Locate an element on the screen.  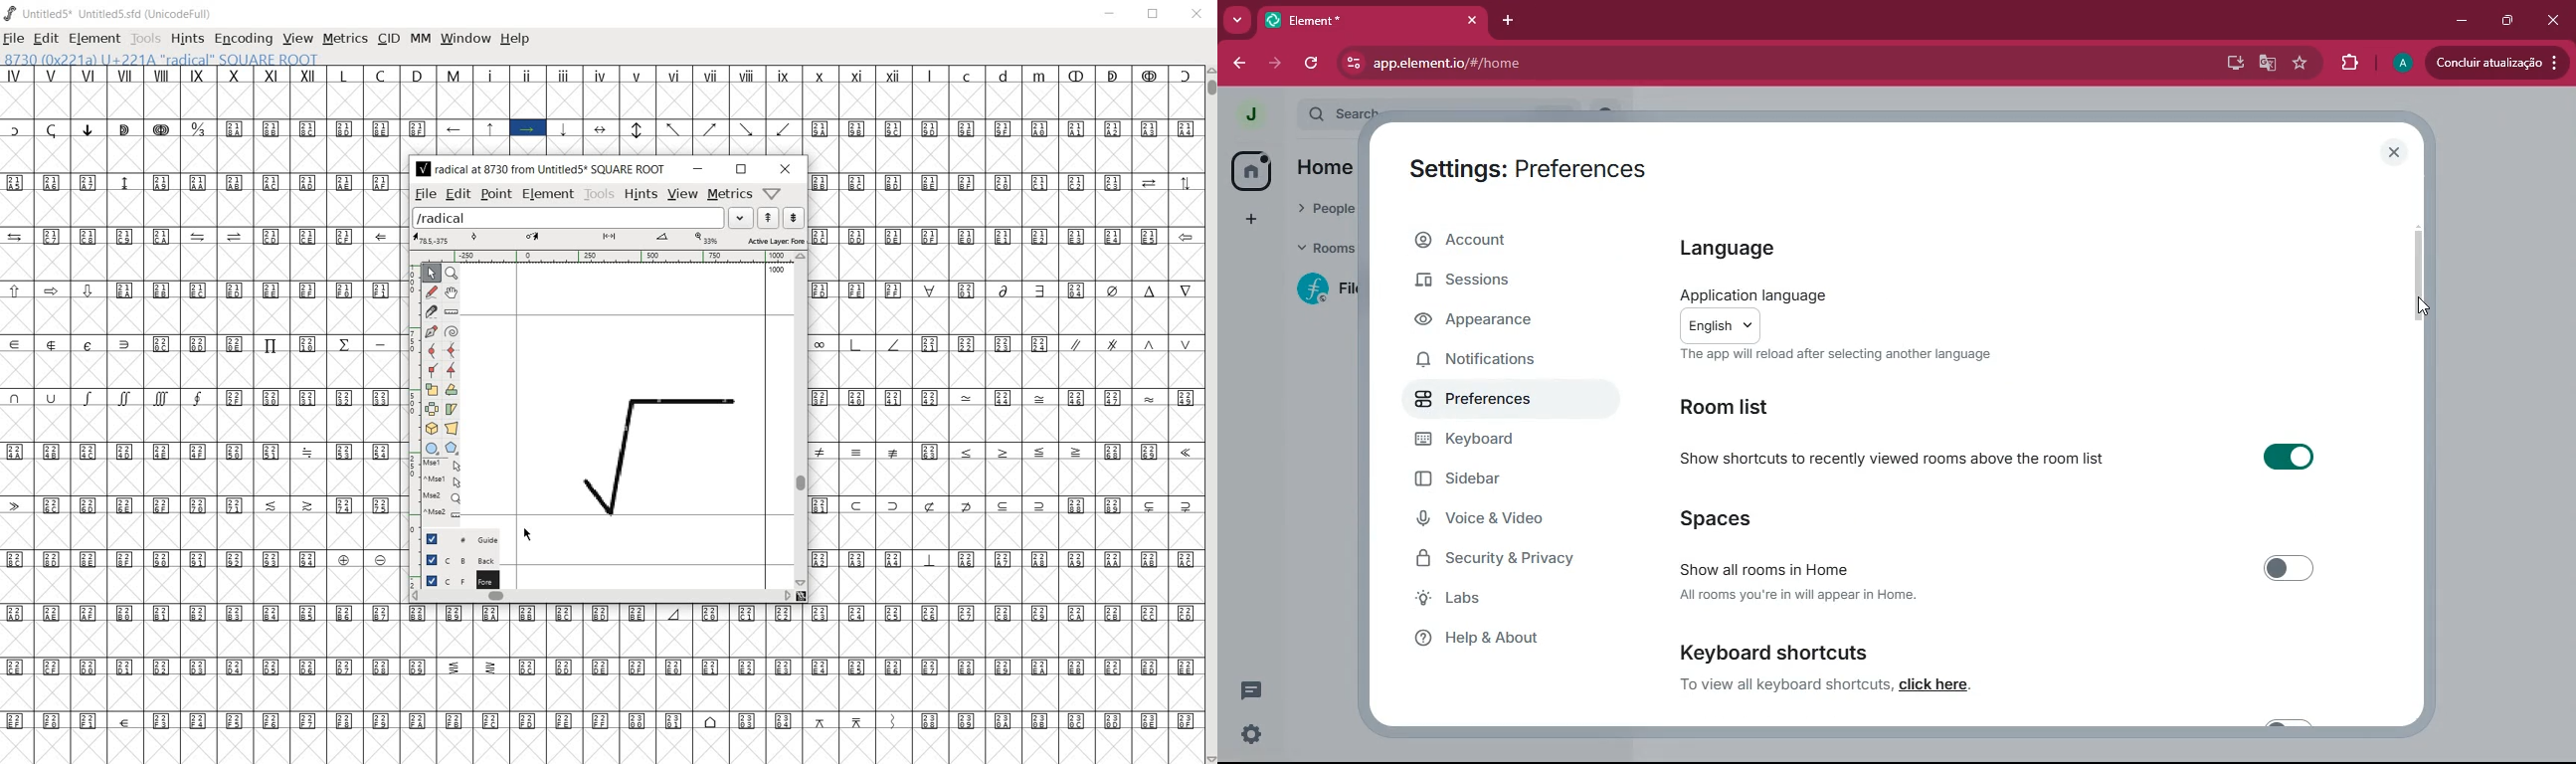
voice & video is located at coordinates (1492, 520).